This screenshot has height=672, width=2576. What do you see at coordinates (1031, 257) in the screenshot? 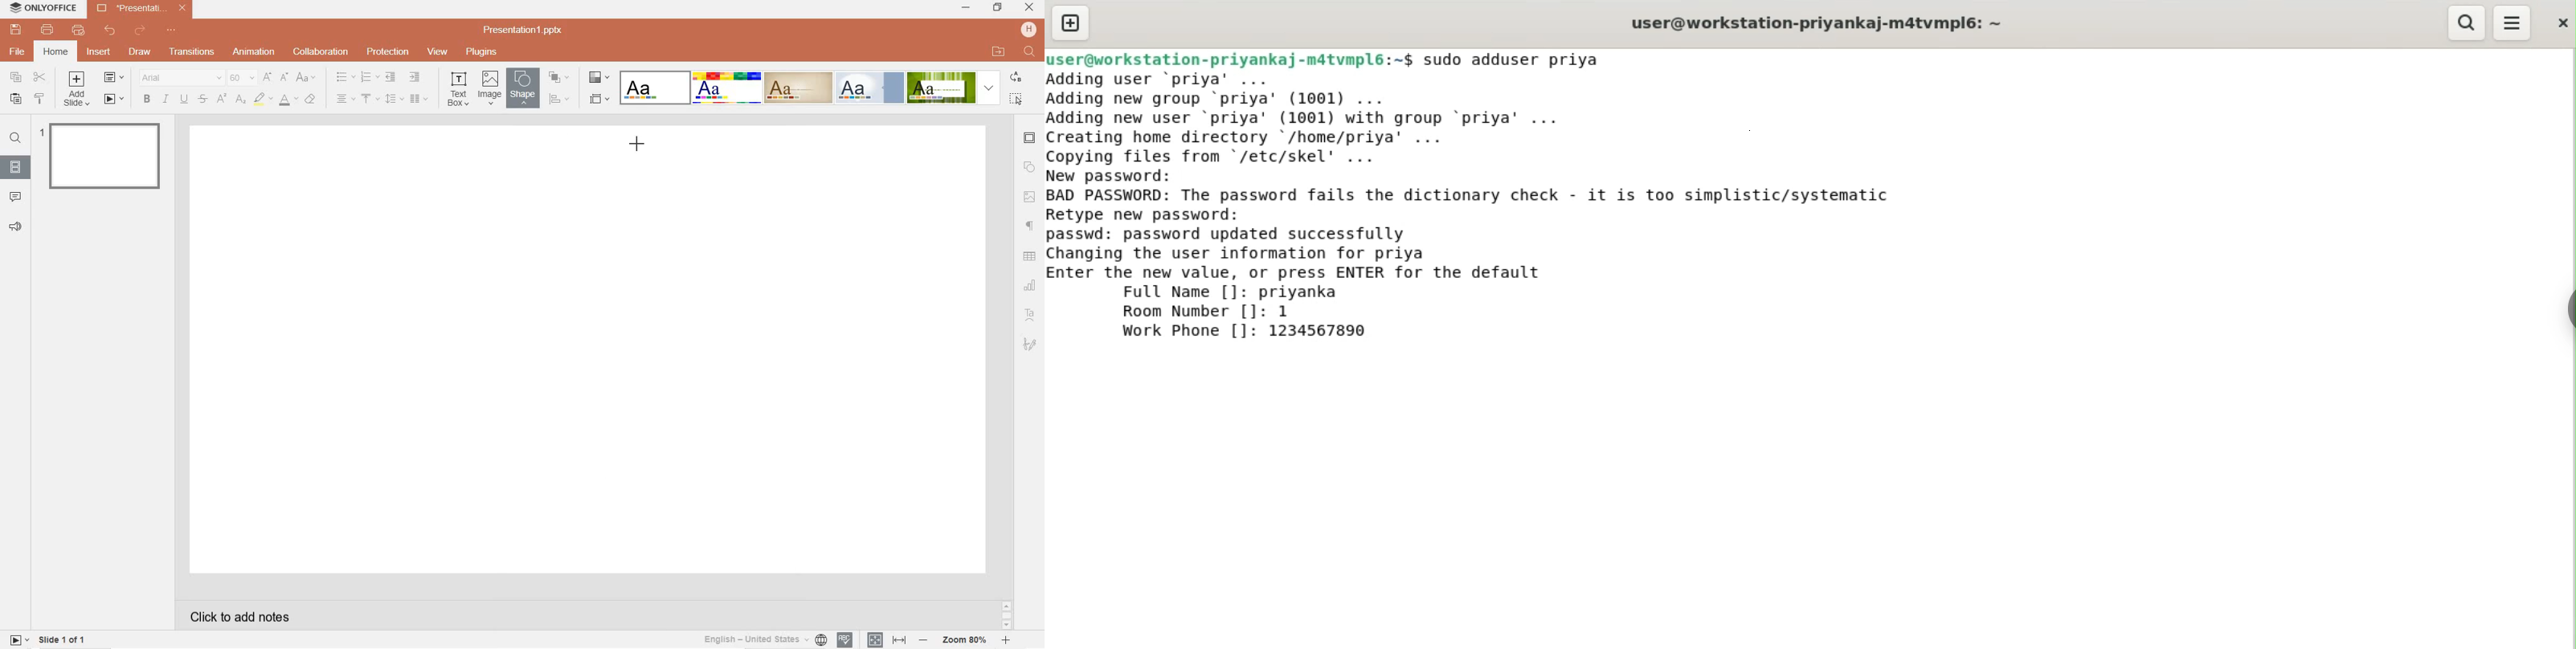
I see `table settings` at bounding box center [1031, 257].